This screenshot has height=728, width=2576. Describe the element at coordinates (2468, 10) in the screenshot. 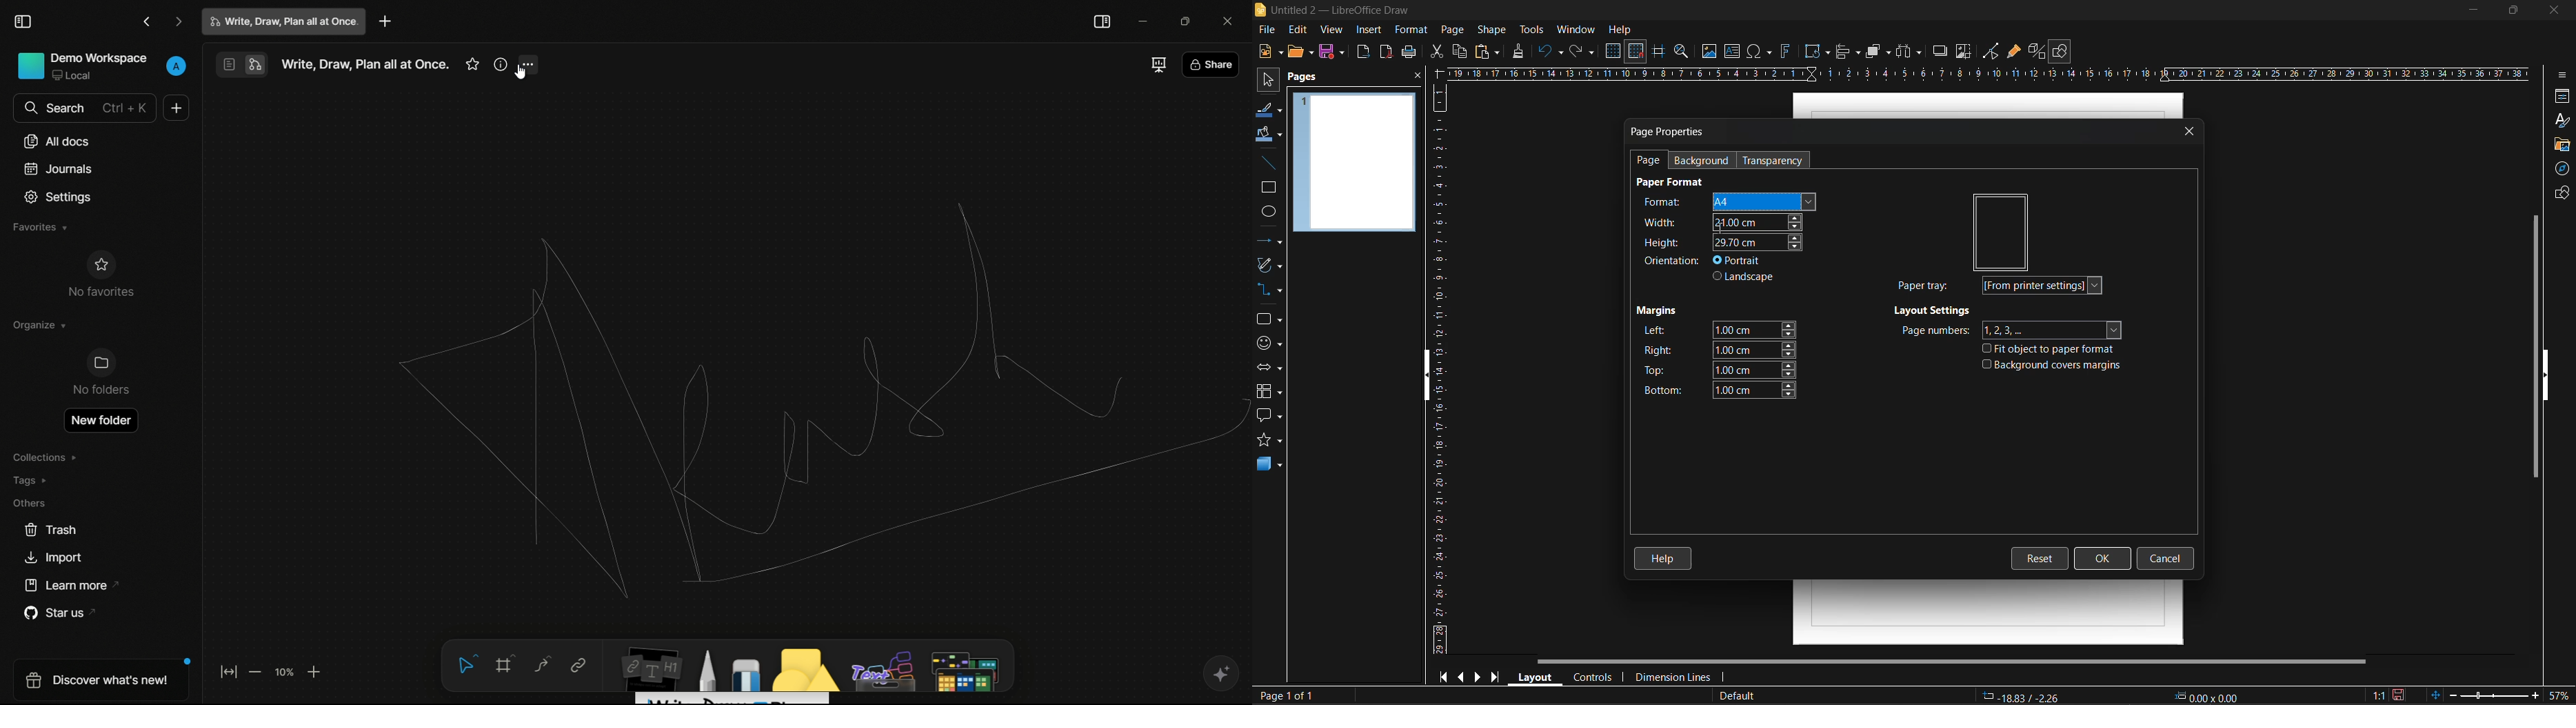

I see `minimize` at that location.